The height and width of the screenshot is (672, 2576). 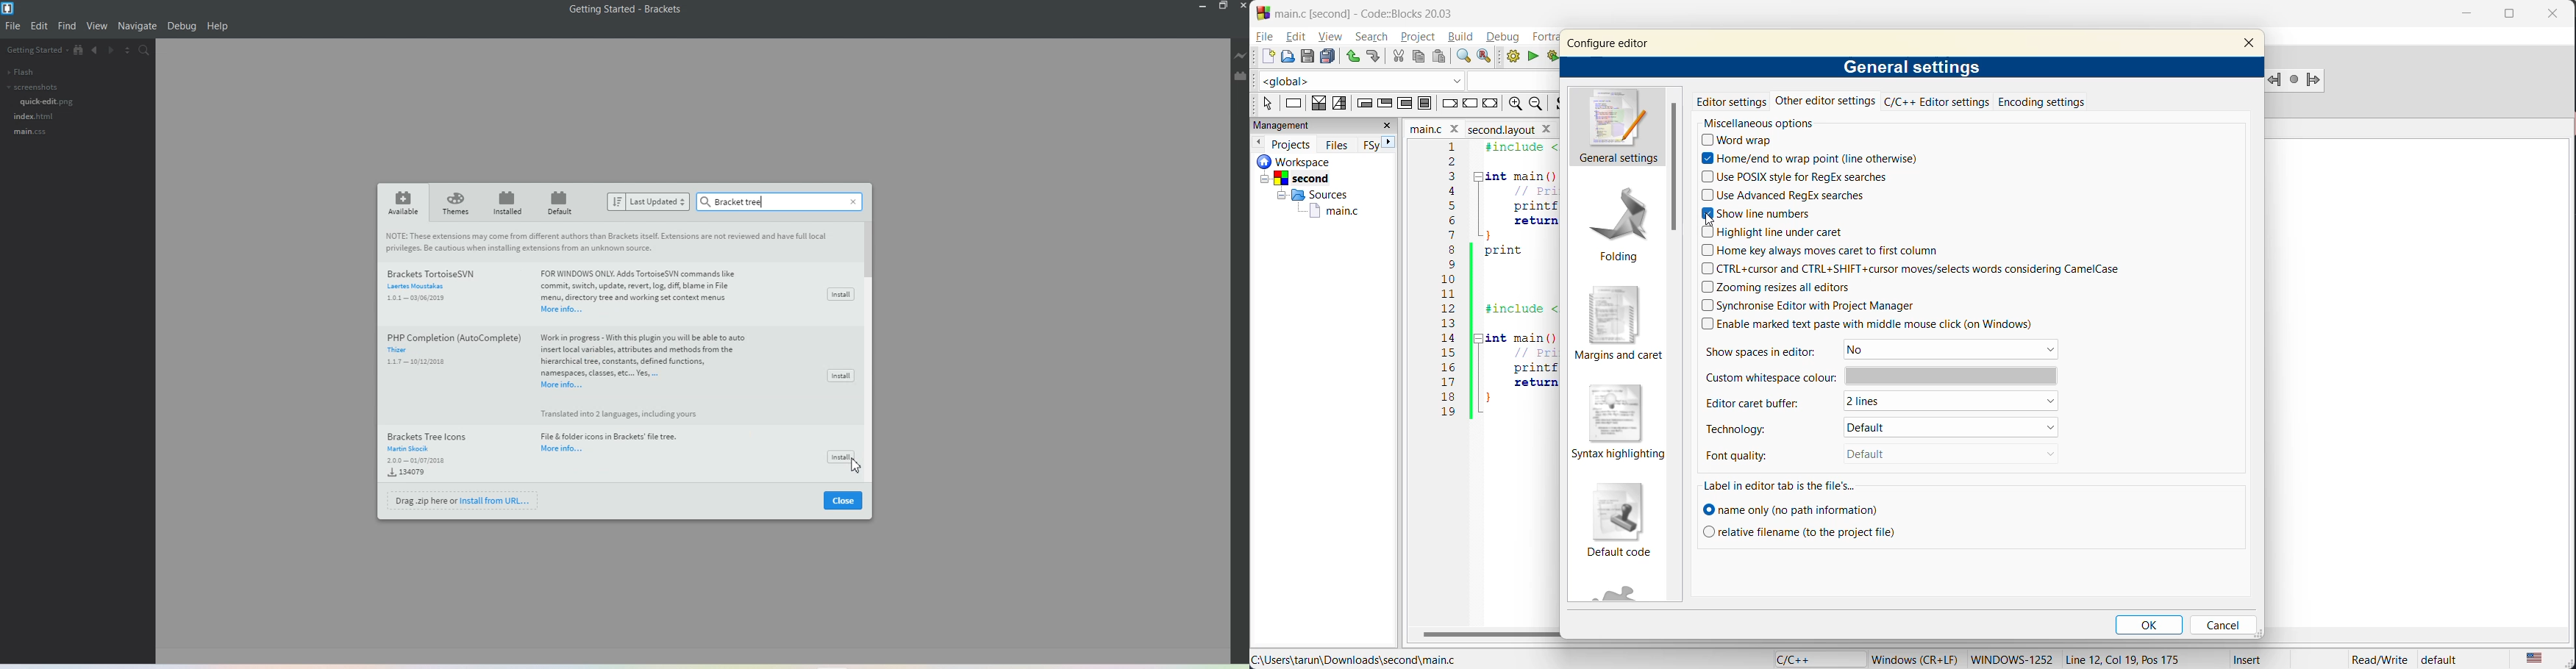 I want to click on break instruction, so click(x=1451, y=103).